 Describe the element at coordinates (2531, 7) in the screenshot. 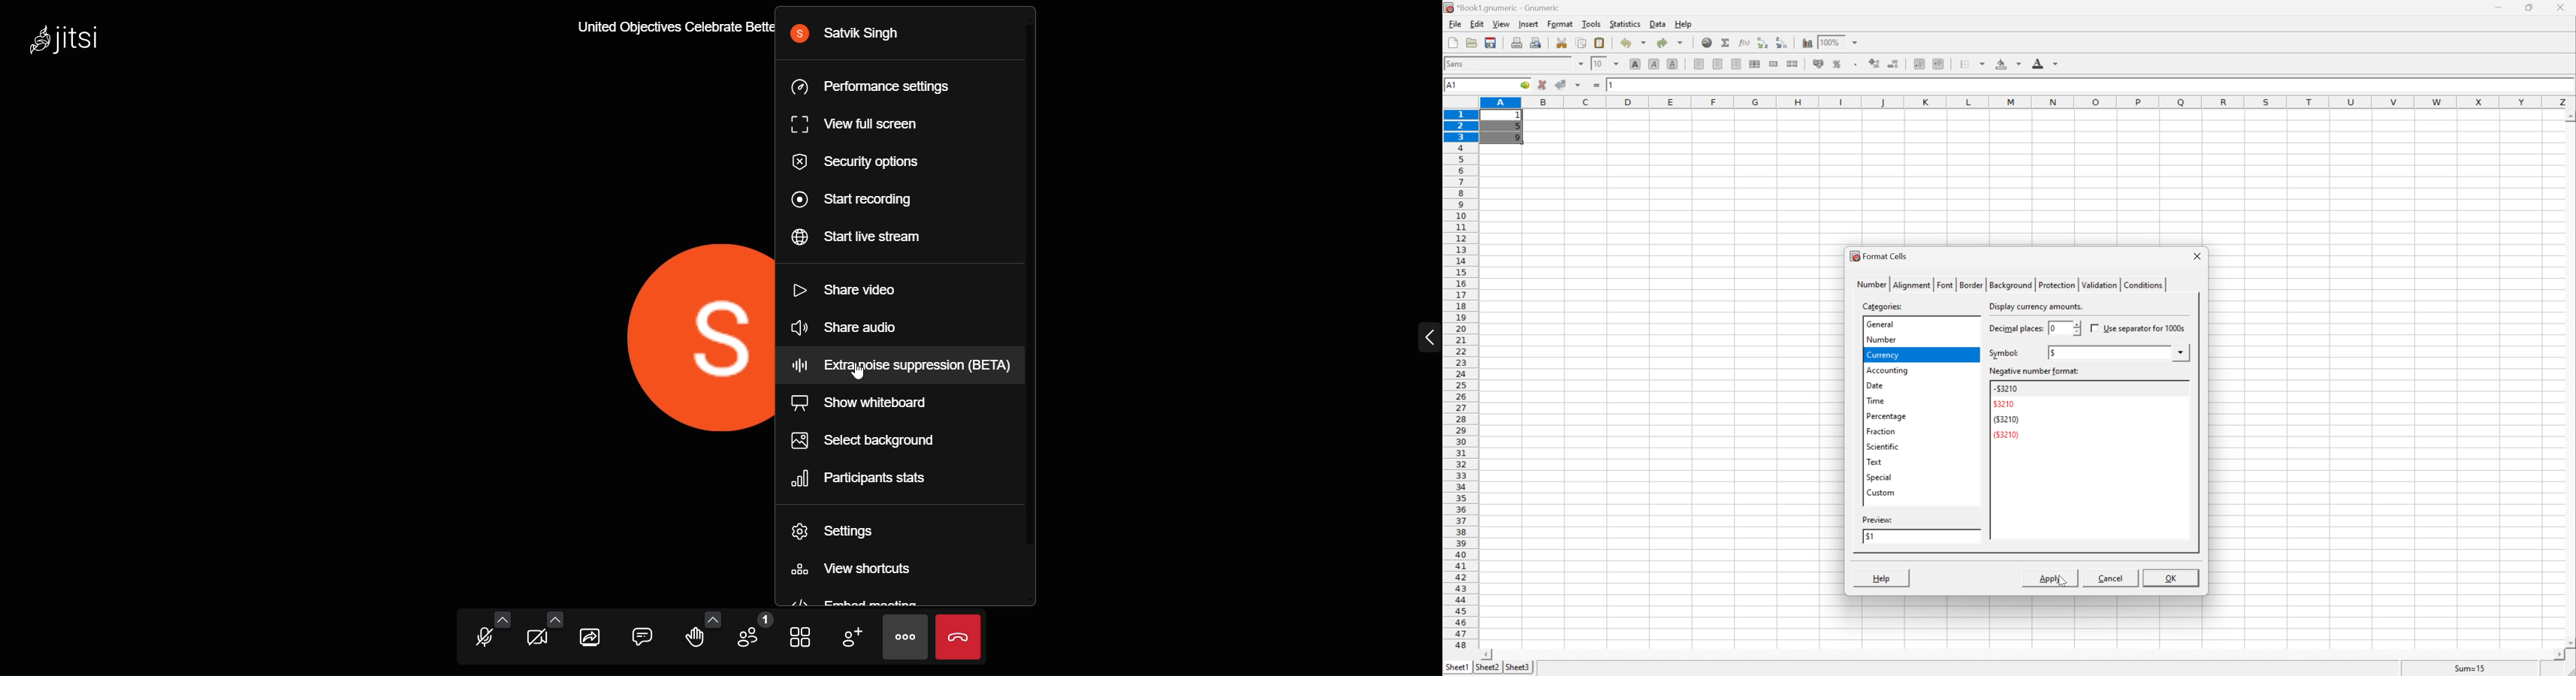

I see `restore down` at that location.